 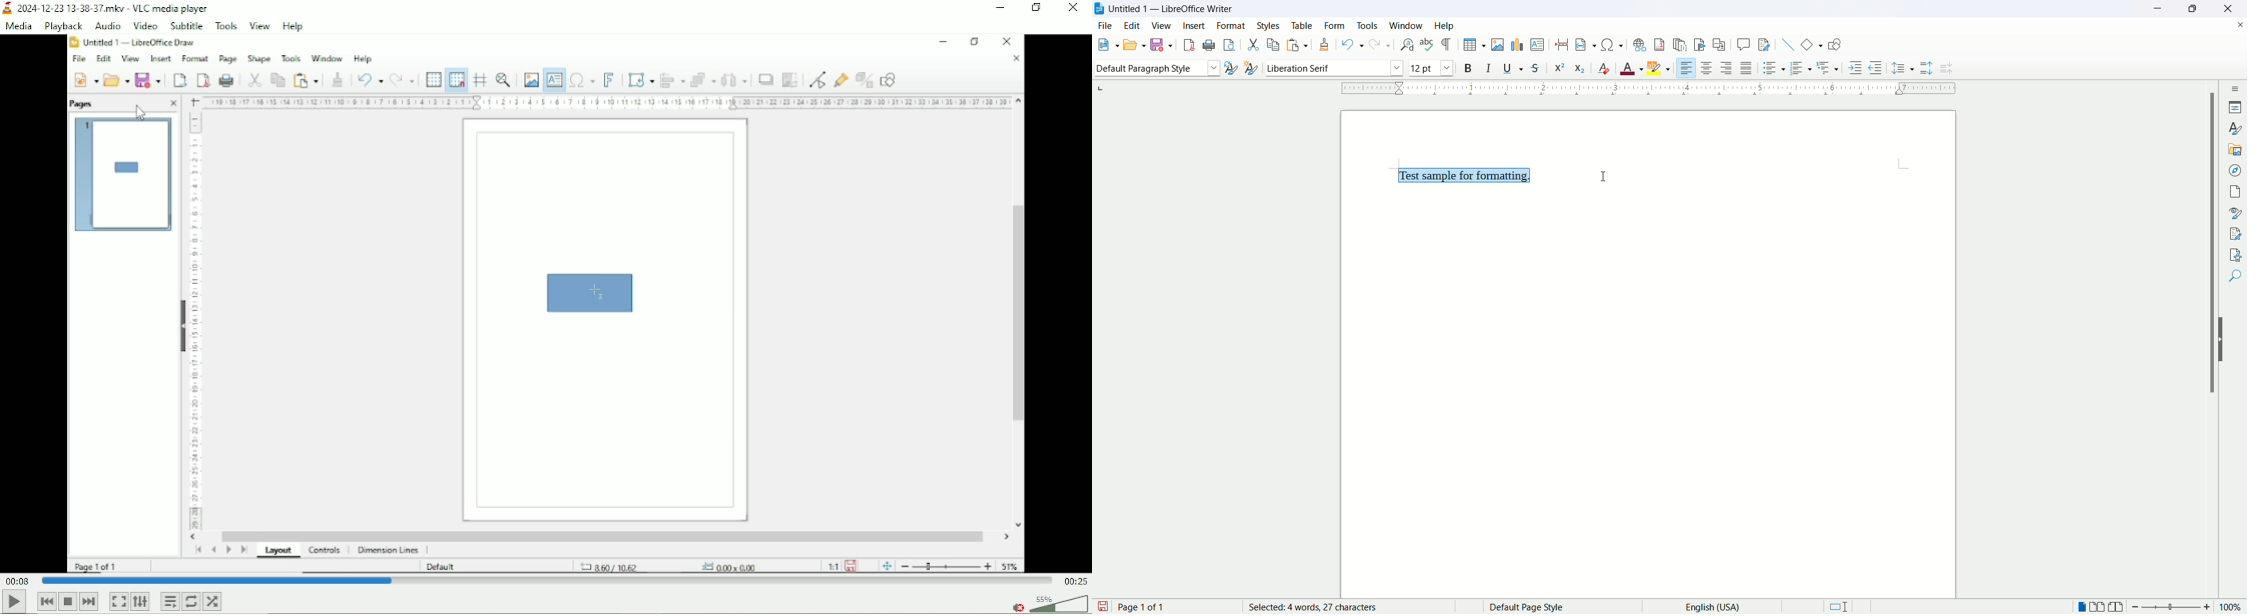 What do you see at coordinates (46, 601) in the screenshot?
I see `Previous` at bounding box center [46, 601].